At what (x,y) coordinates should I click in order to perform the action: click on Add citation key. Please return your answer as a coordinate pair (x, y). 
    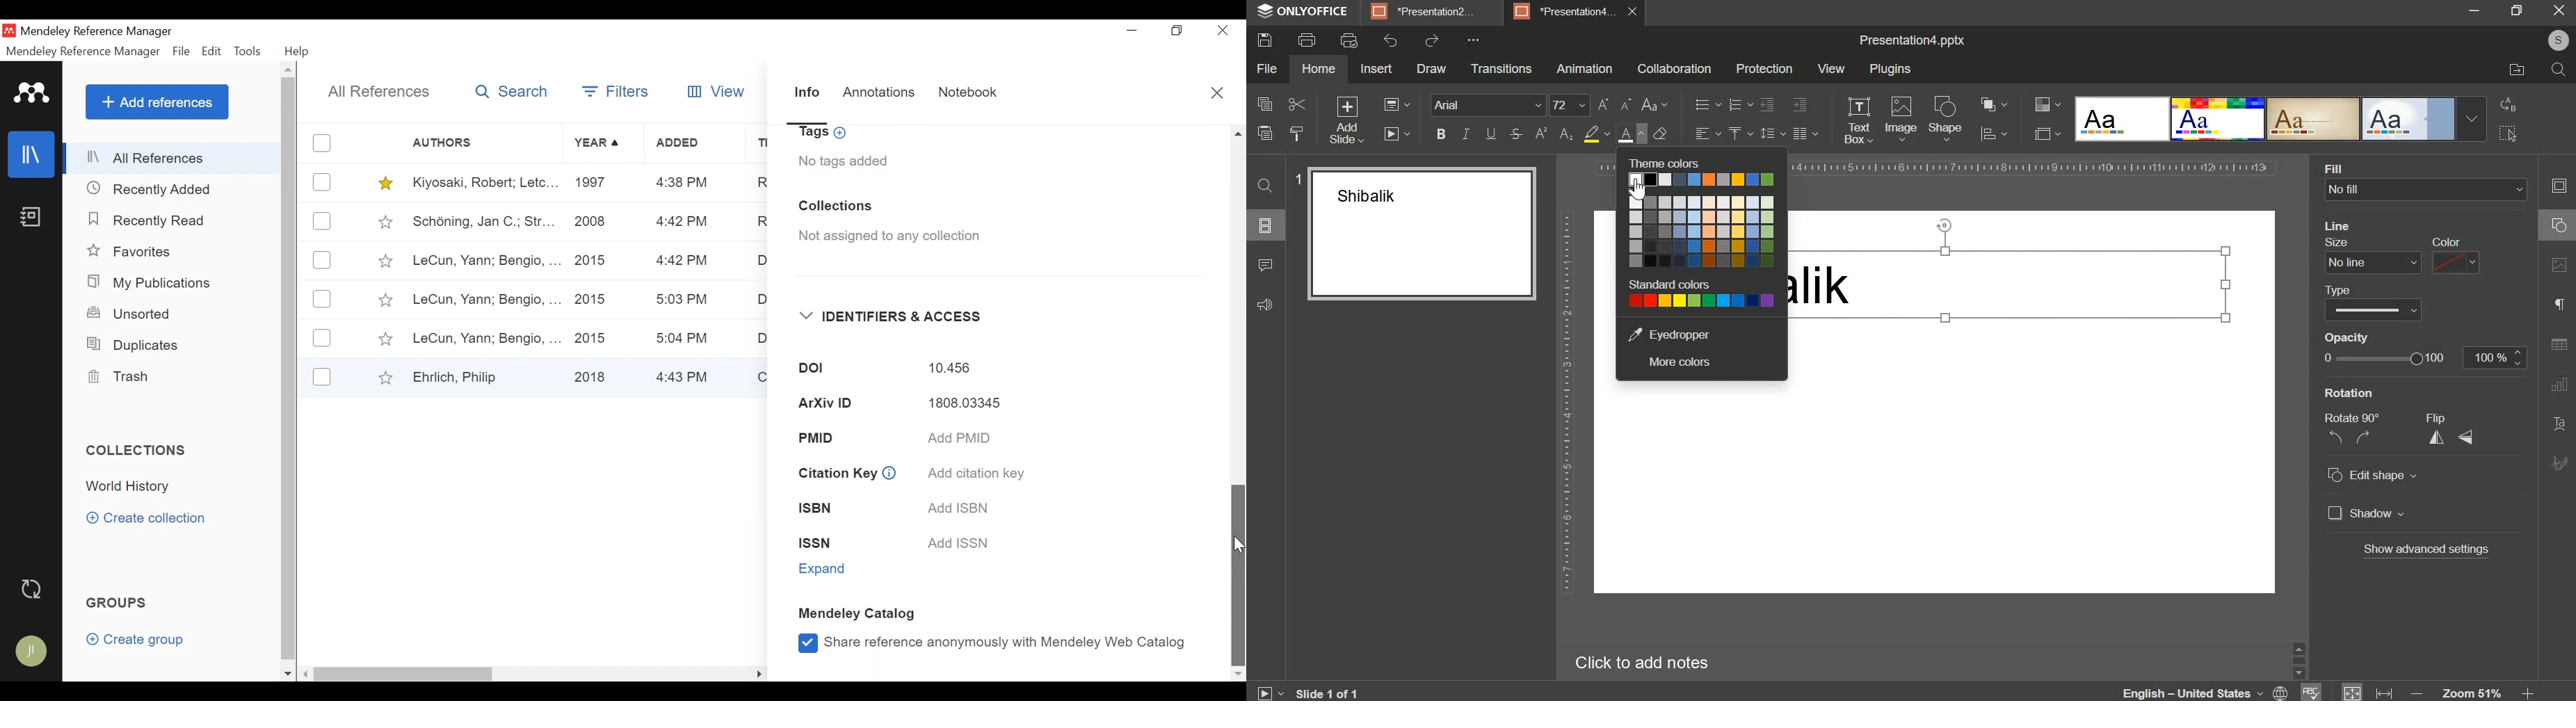
    Looking at the image, I should click on (974, 473).